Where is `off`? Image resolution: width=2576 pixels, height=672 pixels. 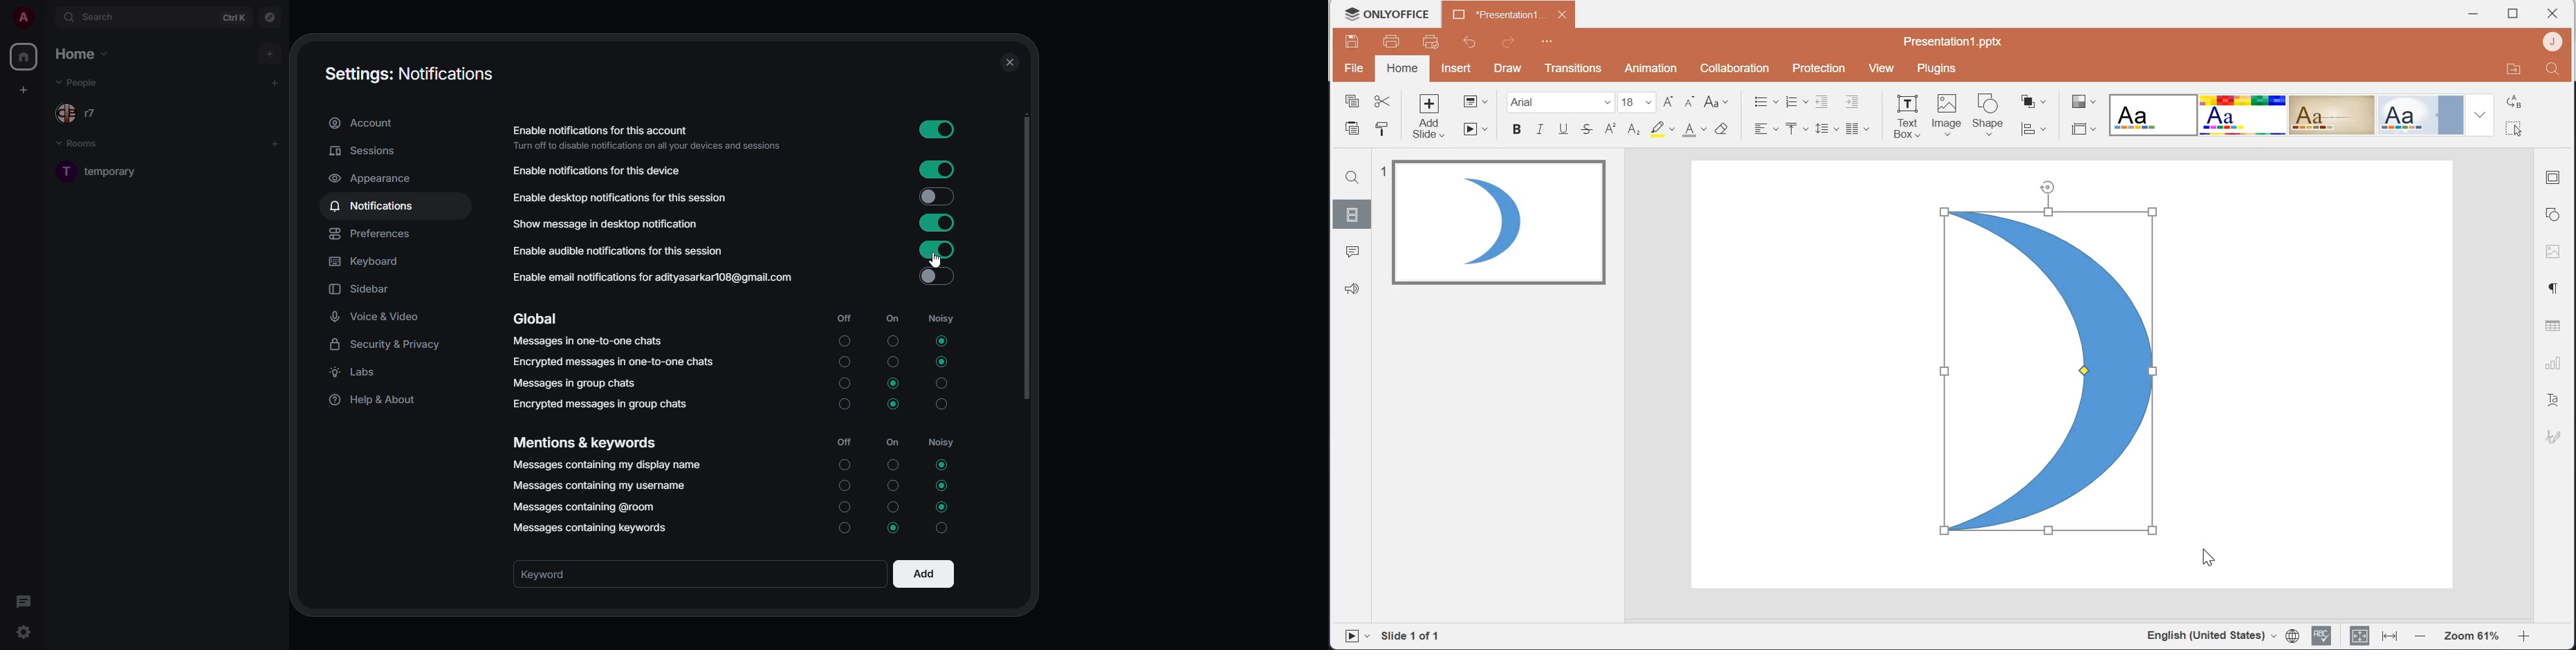
off is located at coordinates (847, 443).